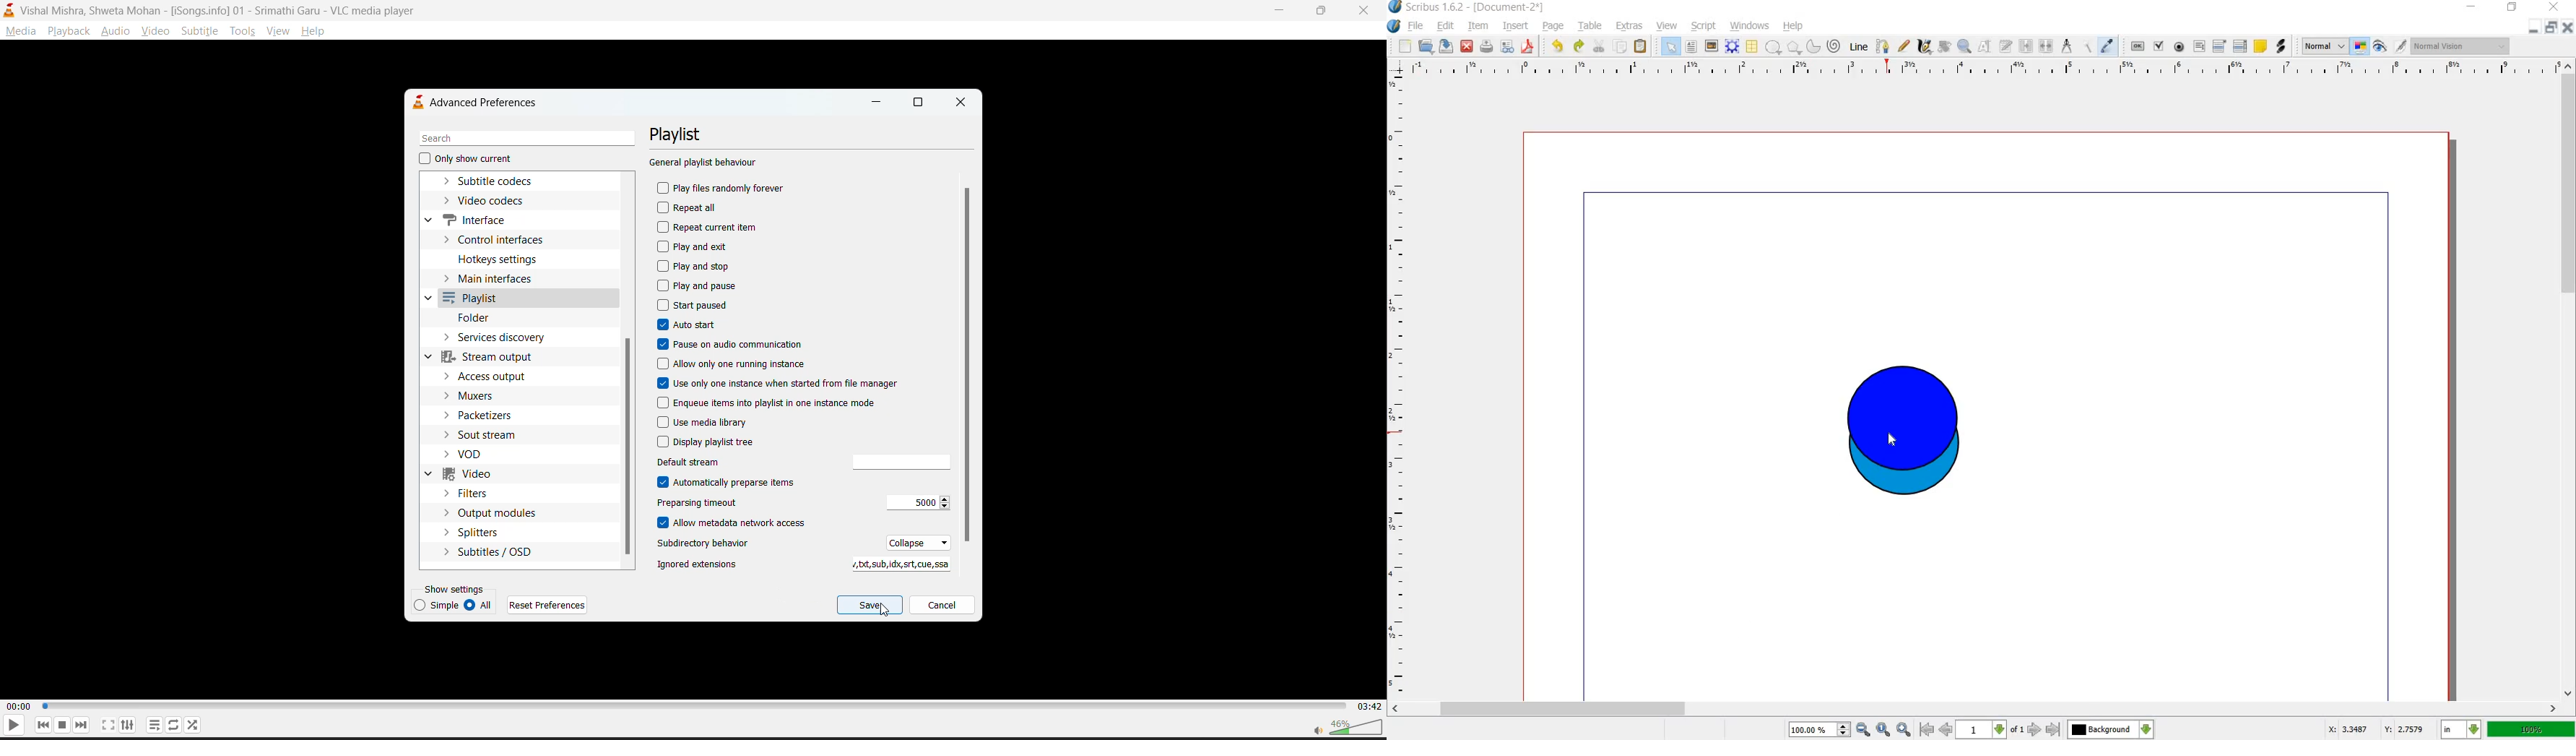 Image resolution: width=2576 pixels, height=756 pixels. I want to click on preview mode, so click(2380, 49).